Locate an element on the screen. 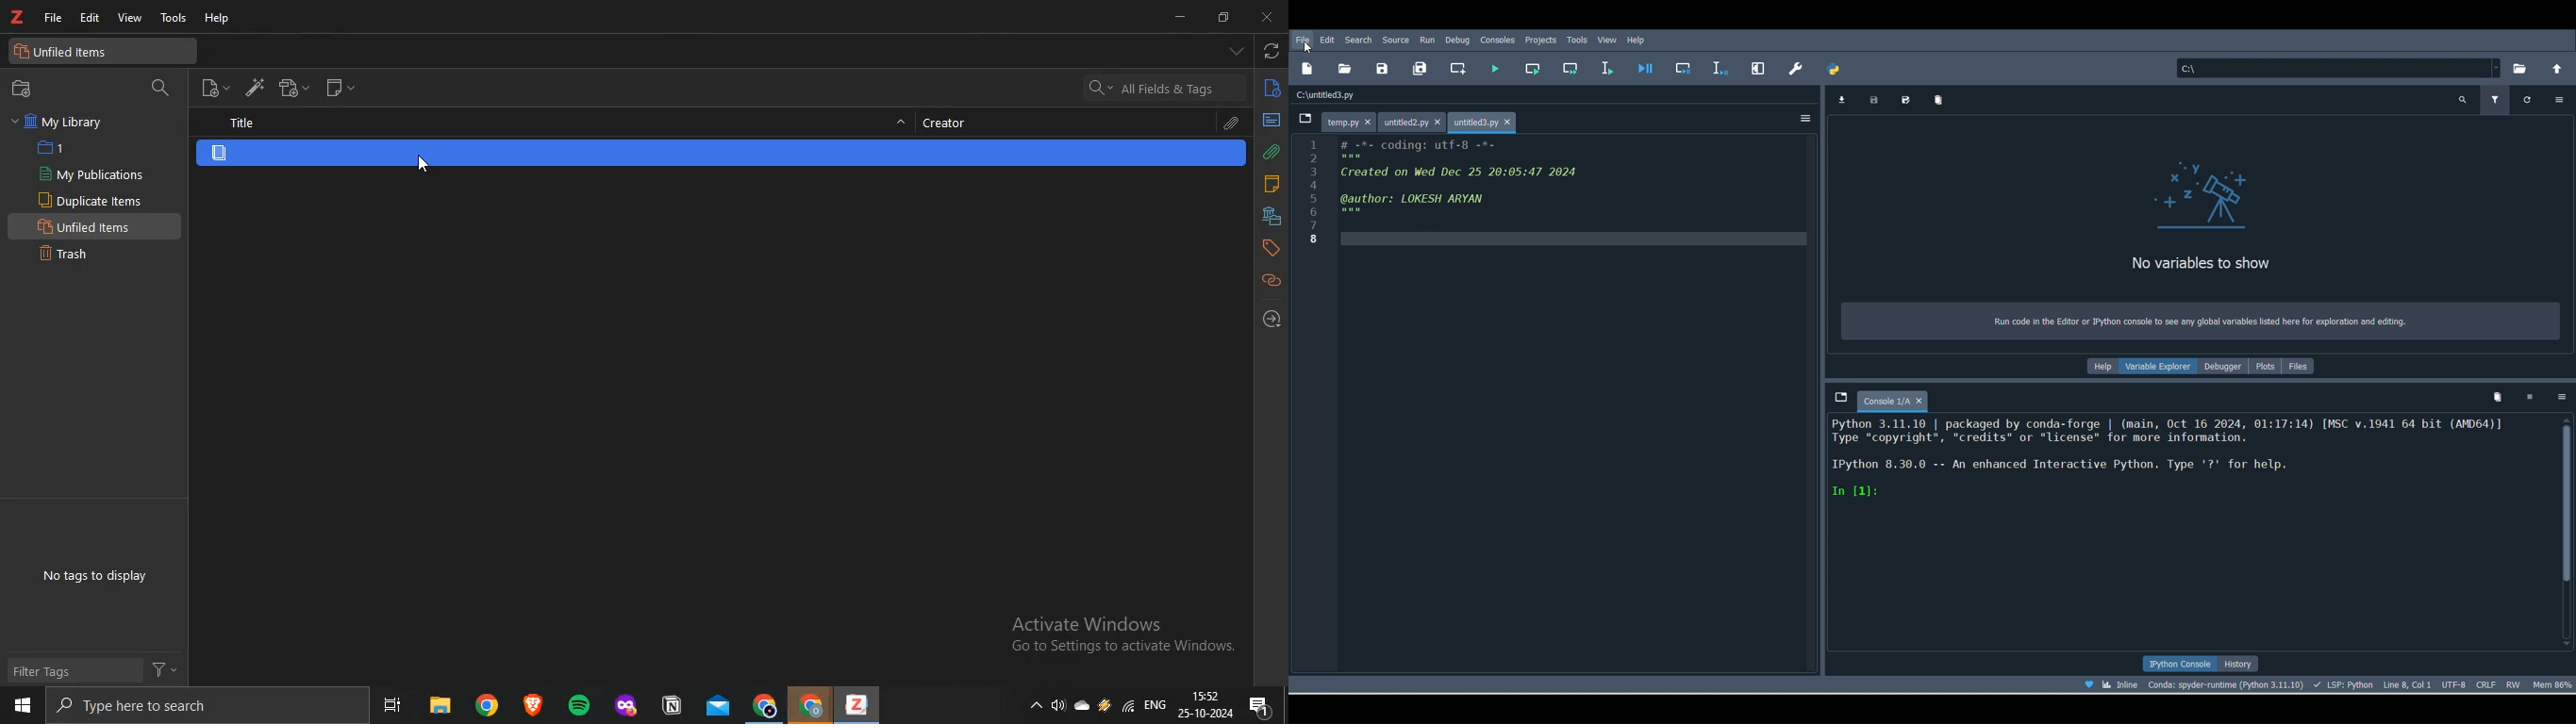 The width and height of the screenshot is (2576, 728). spotify is located at coordinates (574, 703).